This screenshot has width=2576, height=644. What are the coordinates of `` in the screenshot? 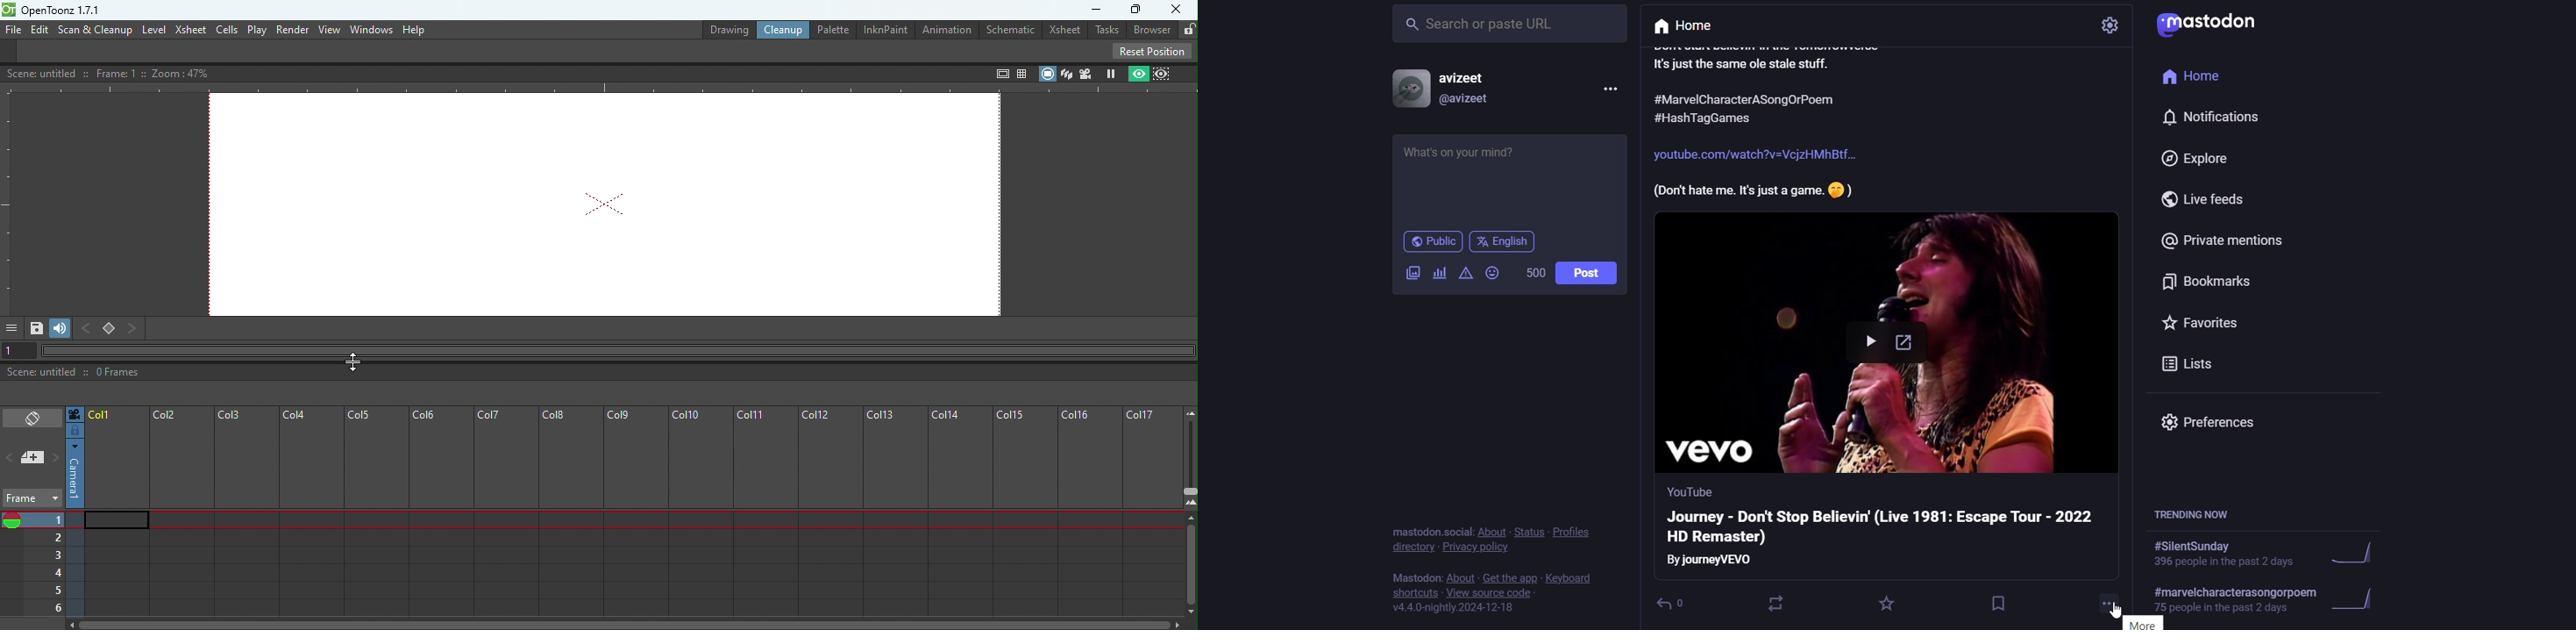 It's located at (1747, 100).